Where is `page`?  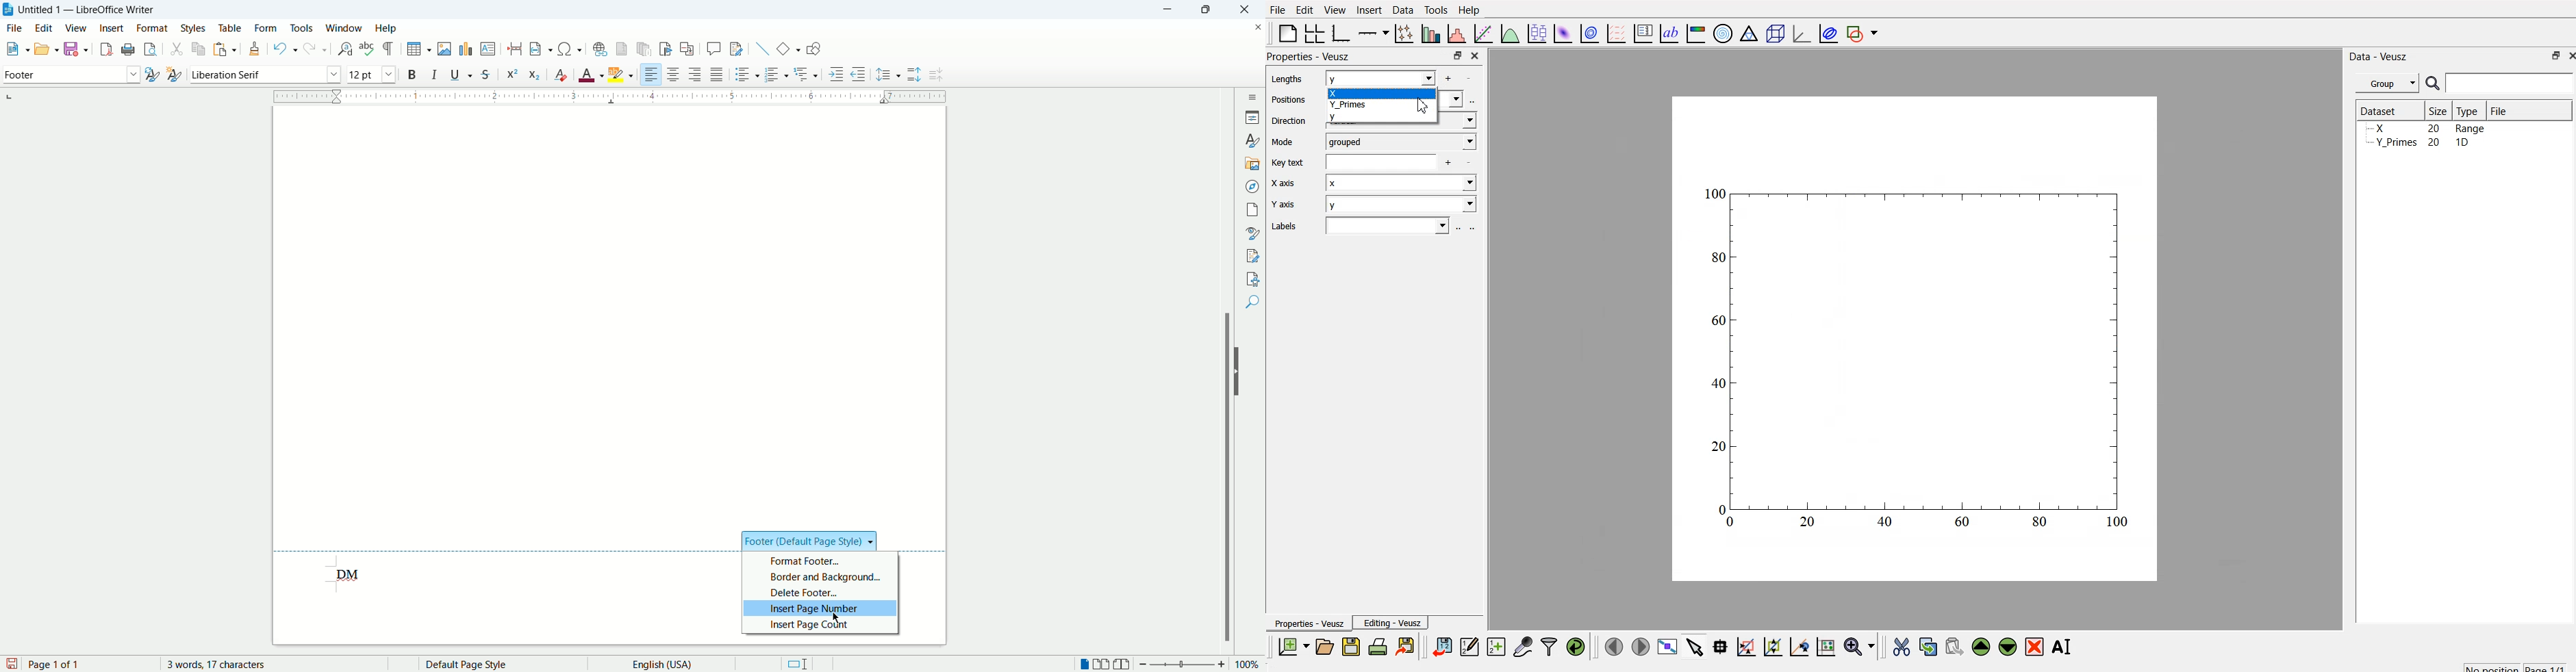
page is located at coordinates (1255, 208).